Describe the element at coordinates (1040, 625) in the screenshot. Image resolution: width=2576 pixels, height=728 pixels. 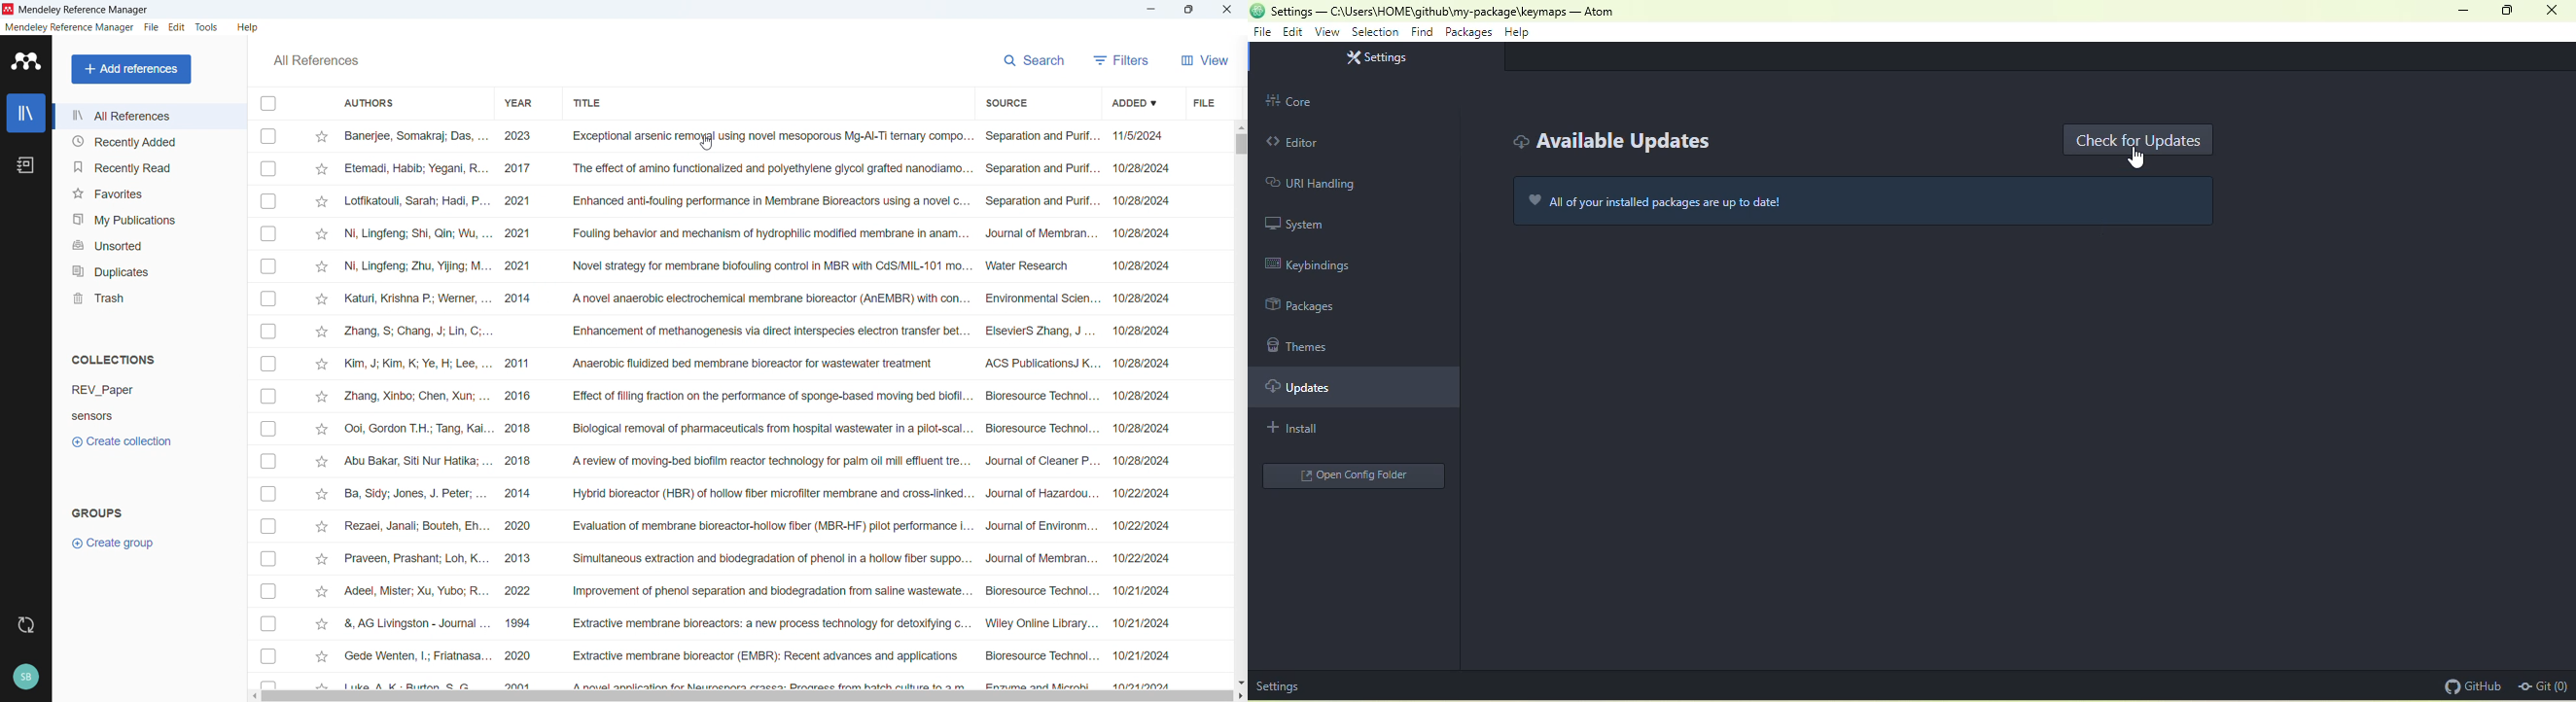
I see `wiley online library` at that location.